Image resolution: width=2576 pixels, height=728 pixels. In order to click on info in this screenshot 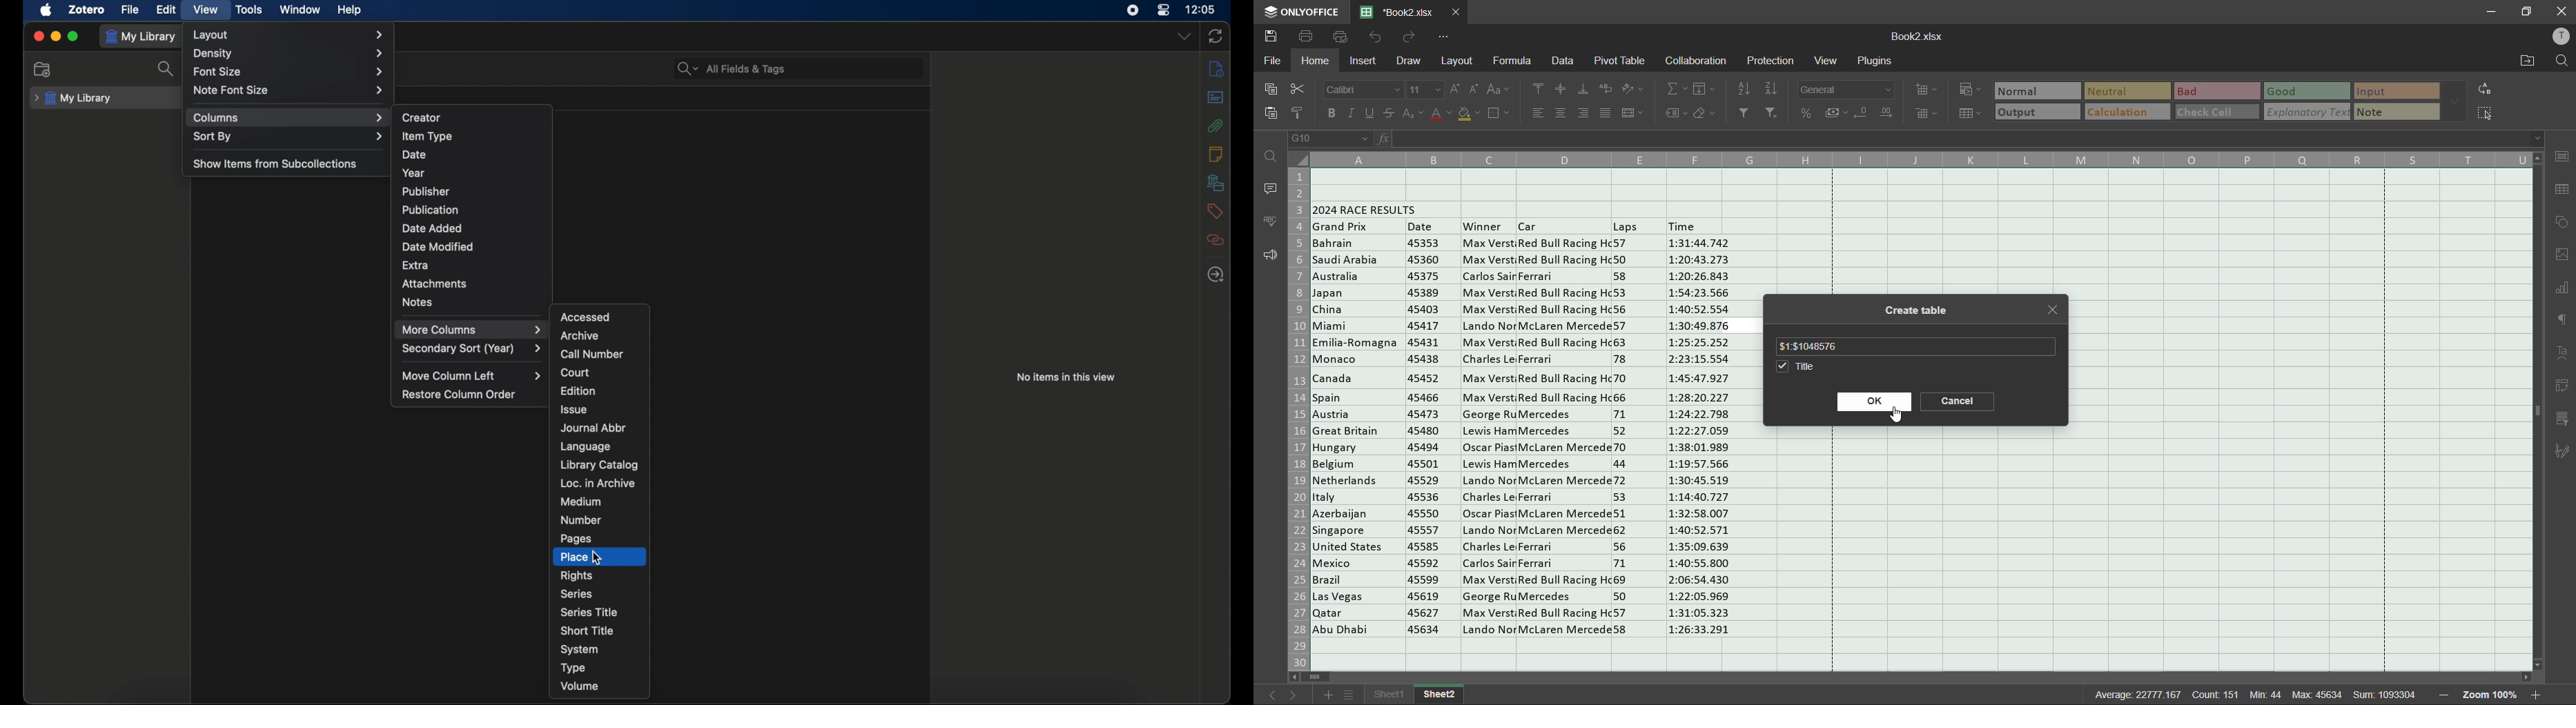, I will do `click(1216, 69)`.